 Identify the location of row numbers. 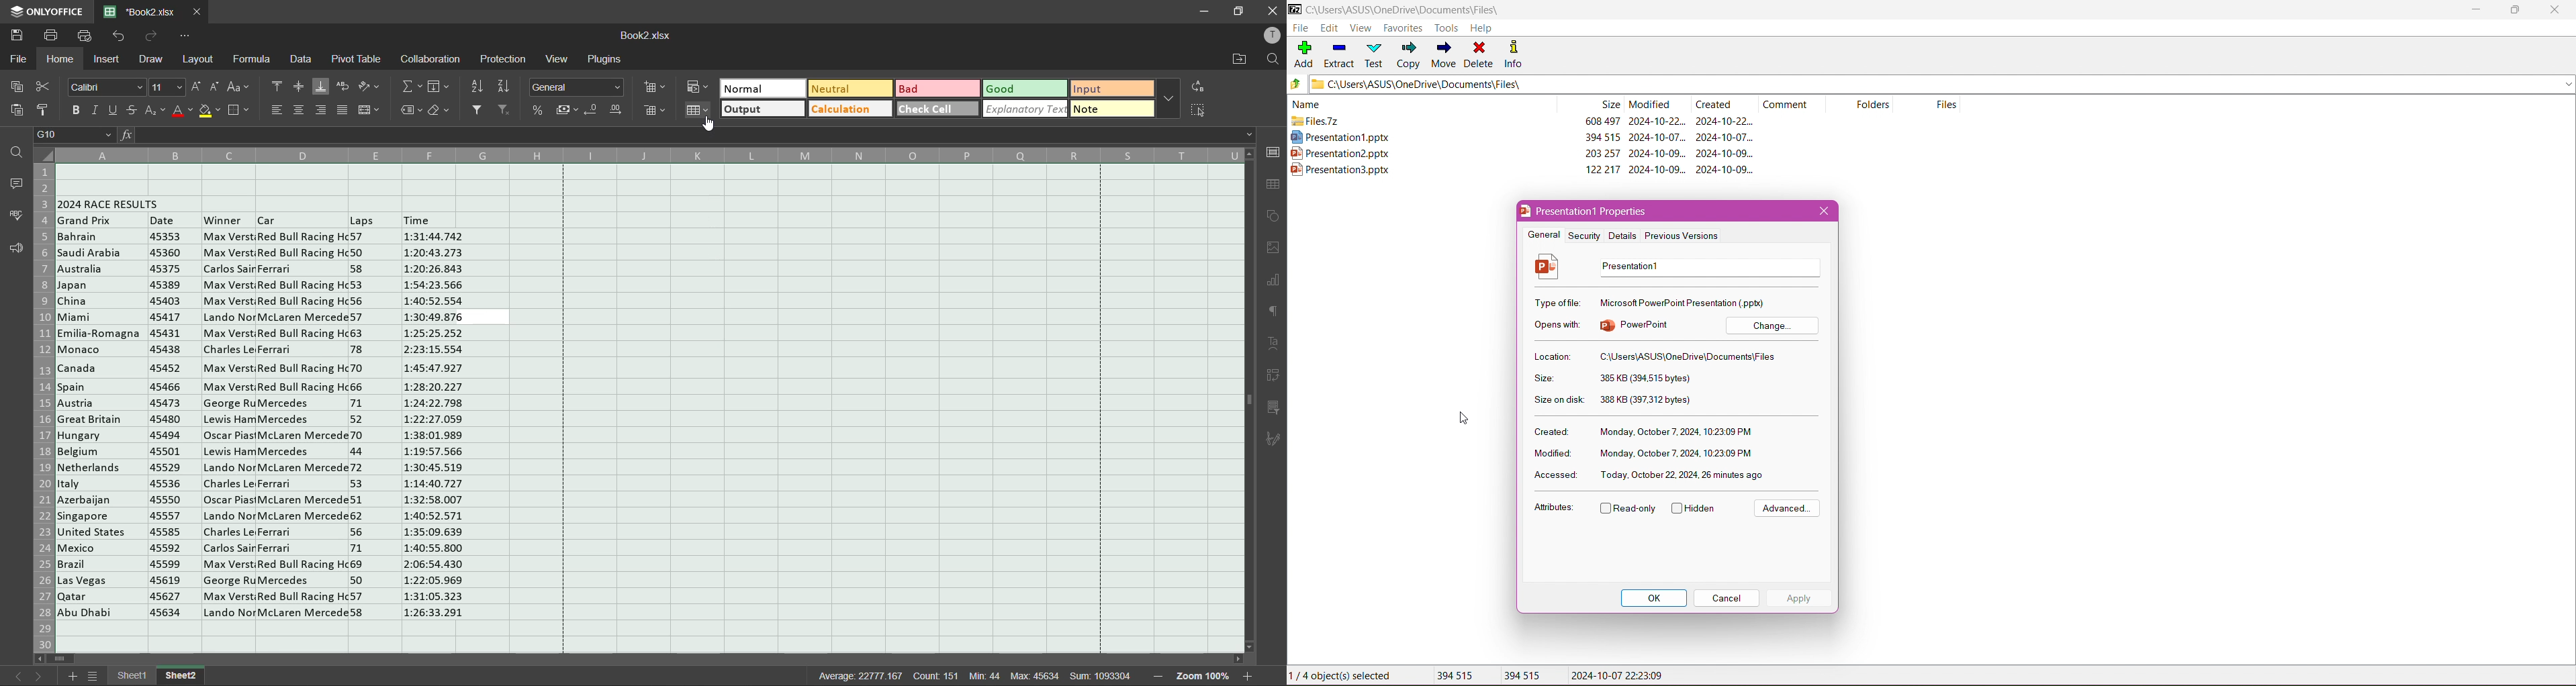
(44, 405).